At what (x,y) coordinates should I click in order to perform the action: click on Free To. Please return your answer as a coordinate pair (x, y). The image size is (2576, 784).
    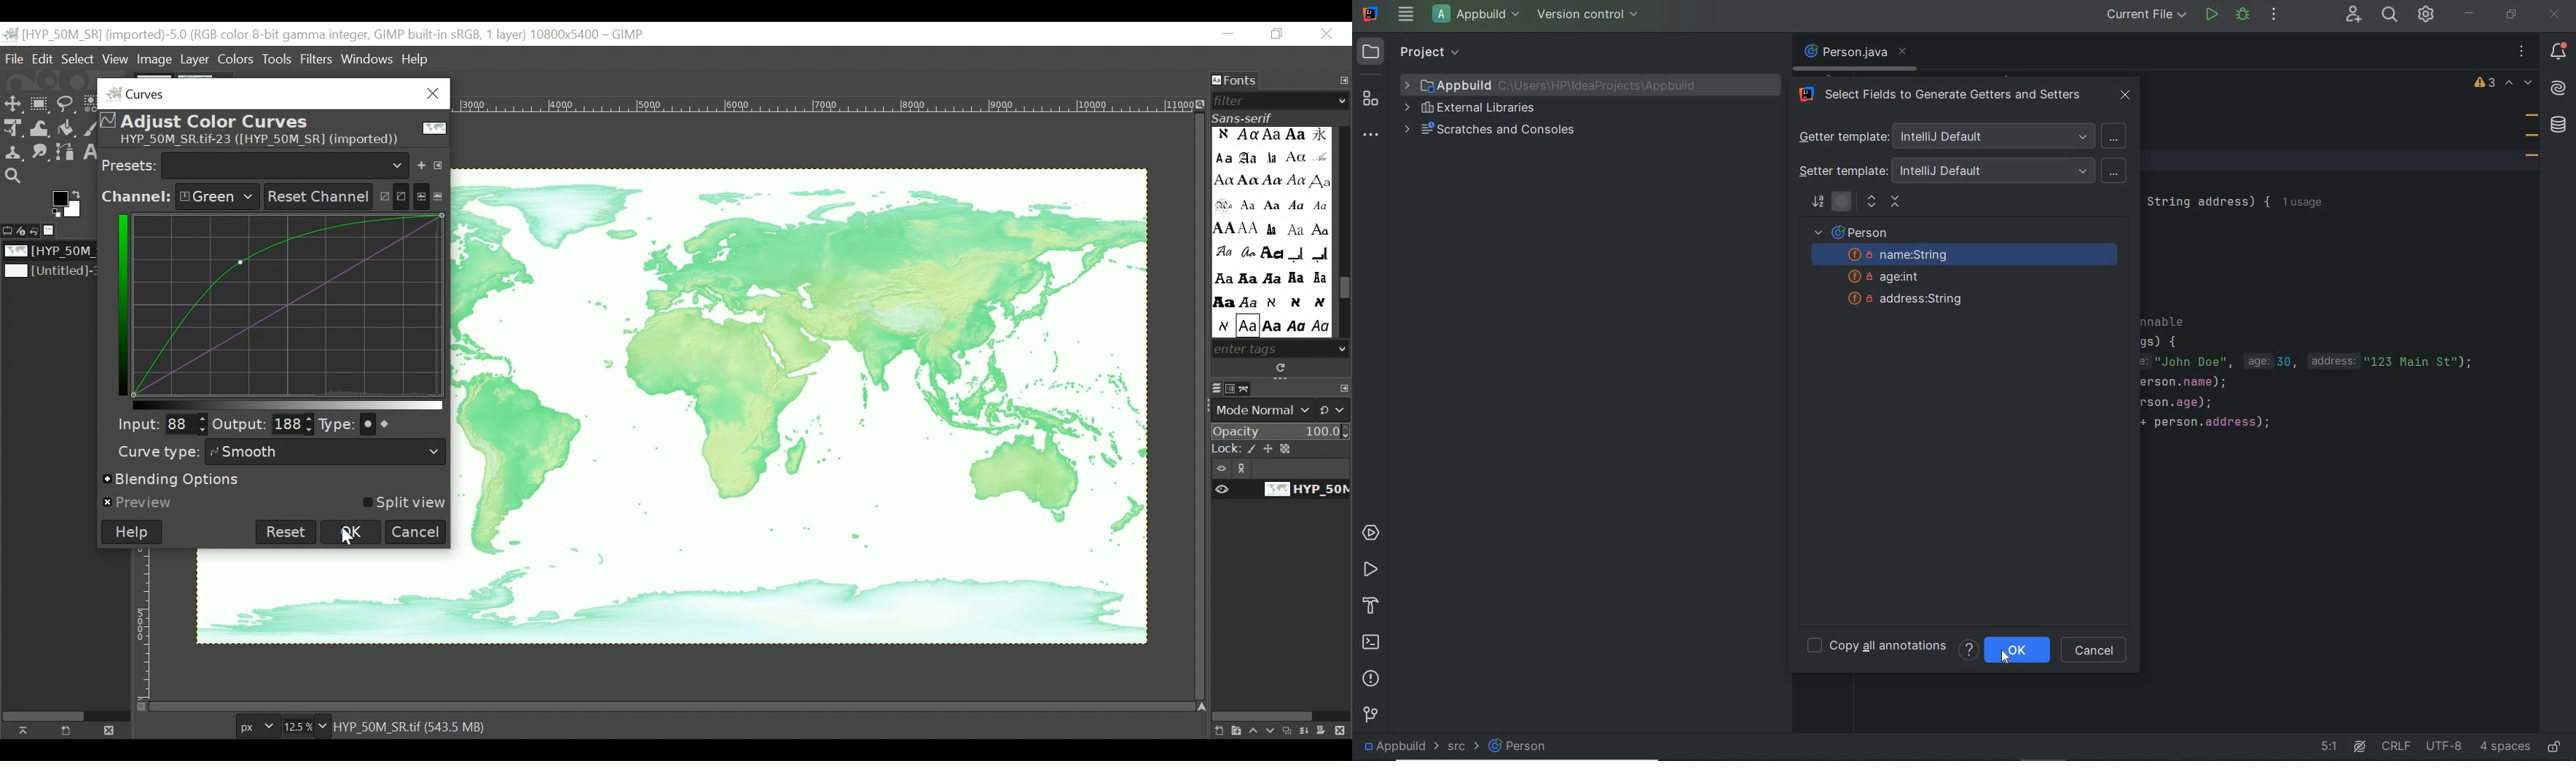
    Looking at the image, I should click on (66, 106).